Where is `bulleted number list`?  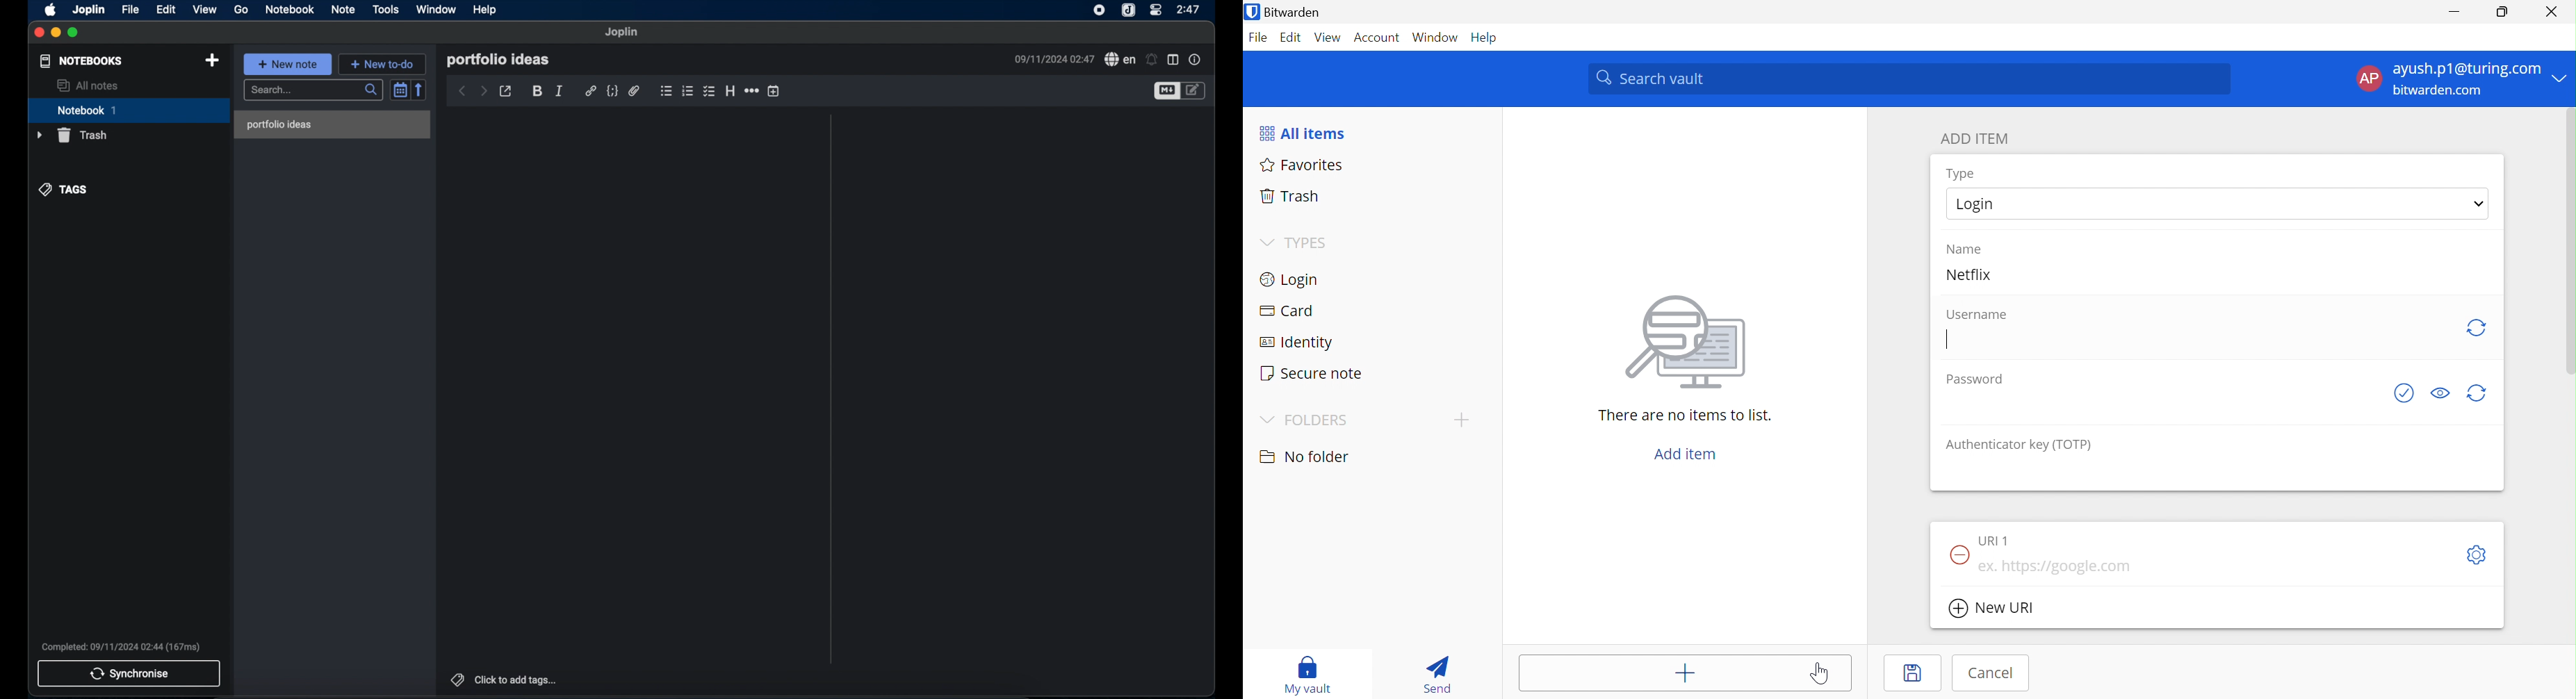 bulleted number list is located at coordinates (688, 91).